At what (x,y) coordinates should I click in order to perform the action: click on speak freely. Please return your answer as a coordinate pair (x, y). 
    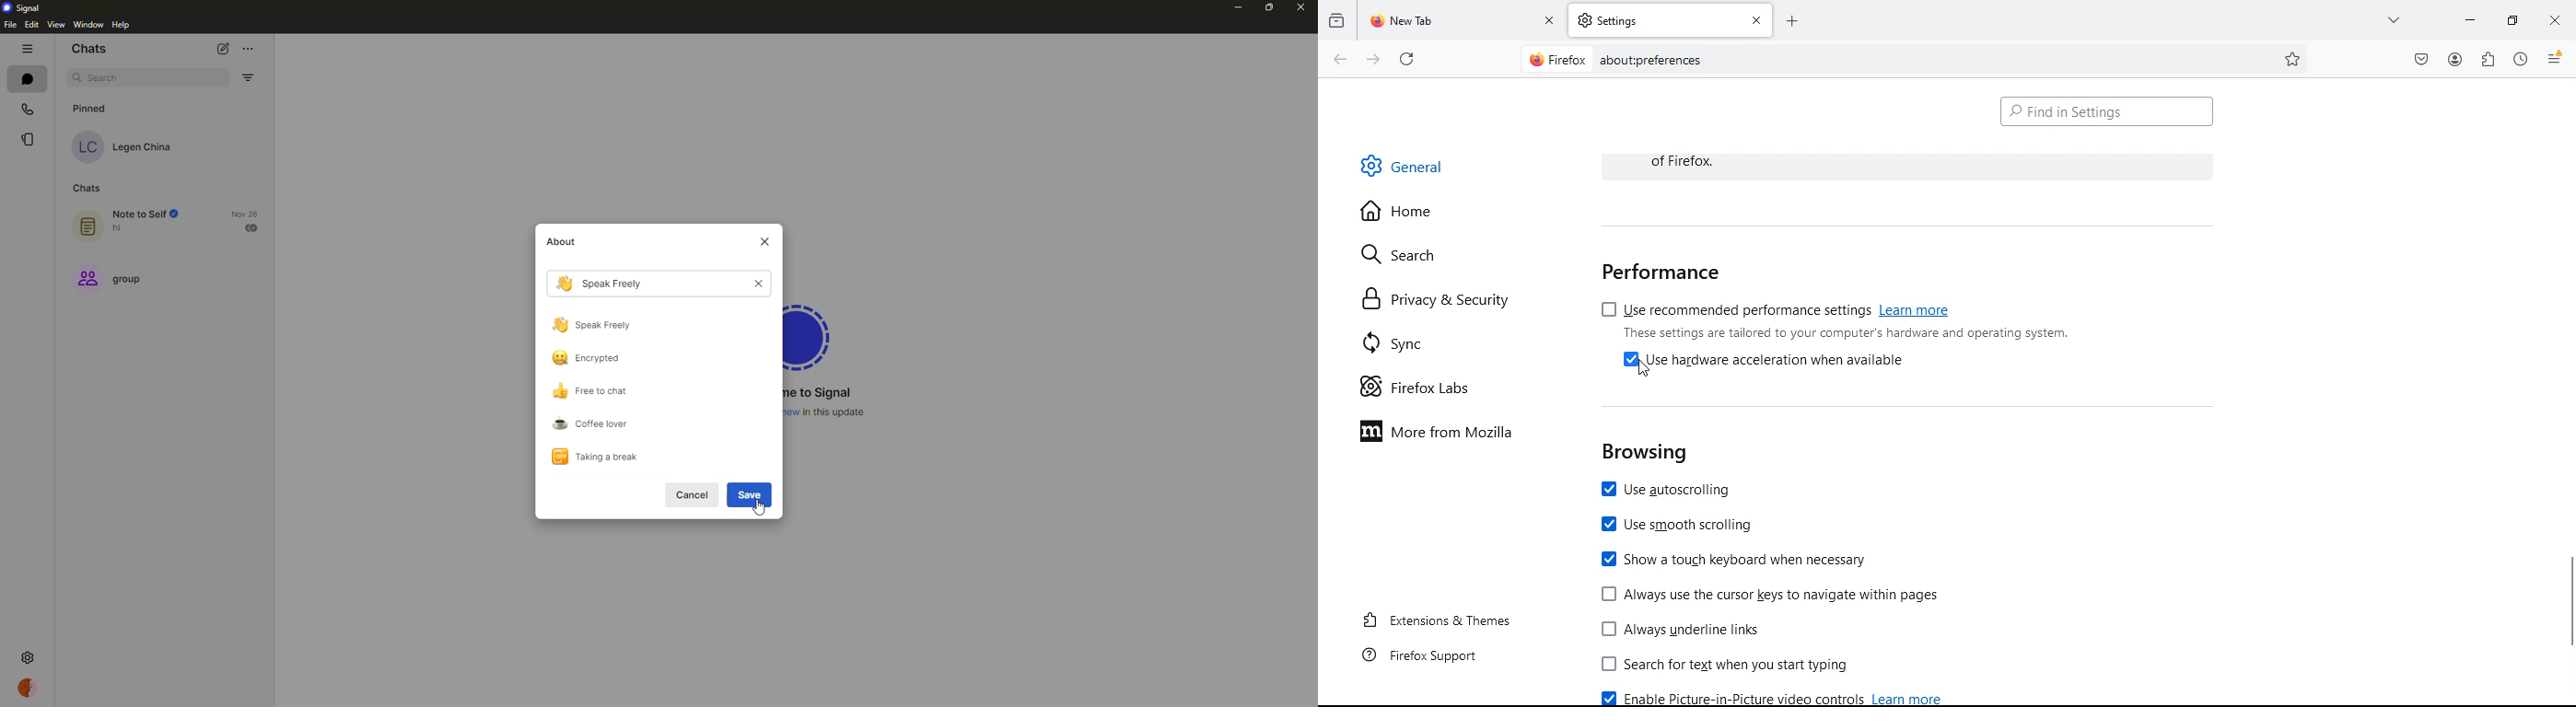
    Looking at the image, I should click on (601, 283).